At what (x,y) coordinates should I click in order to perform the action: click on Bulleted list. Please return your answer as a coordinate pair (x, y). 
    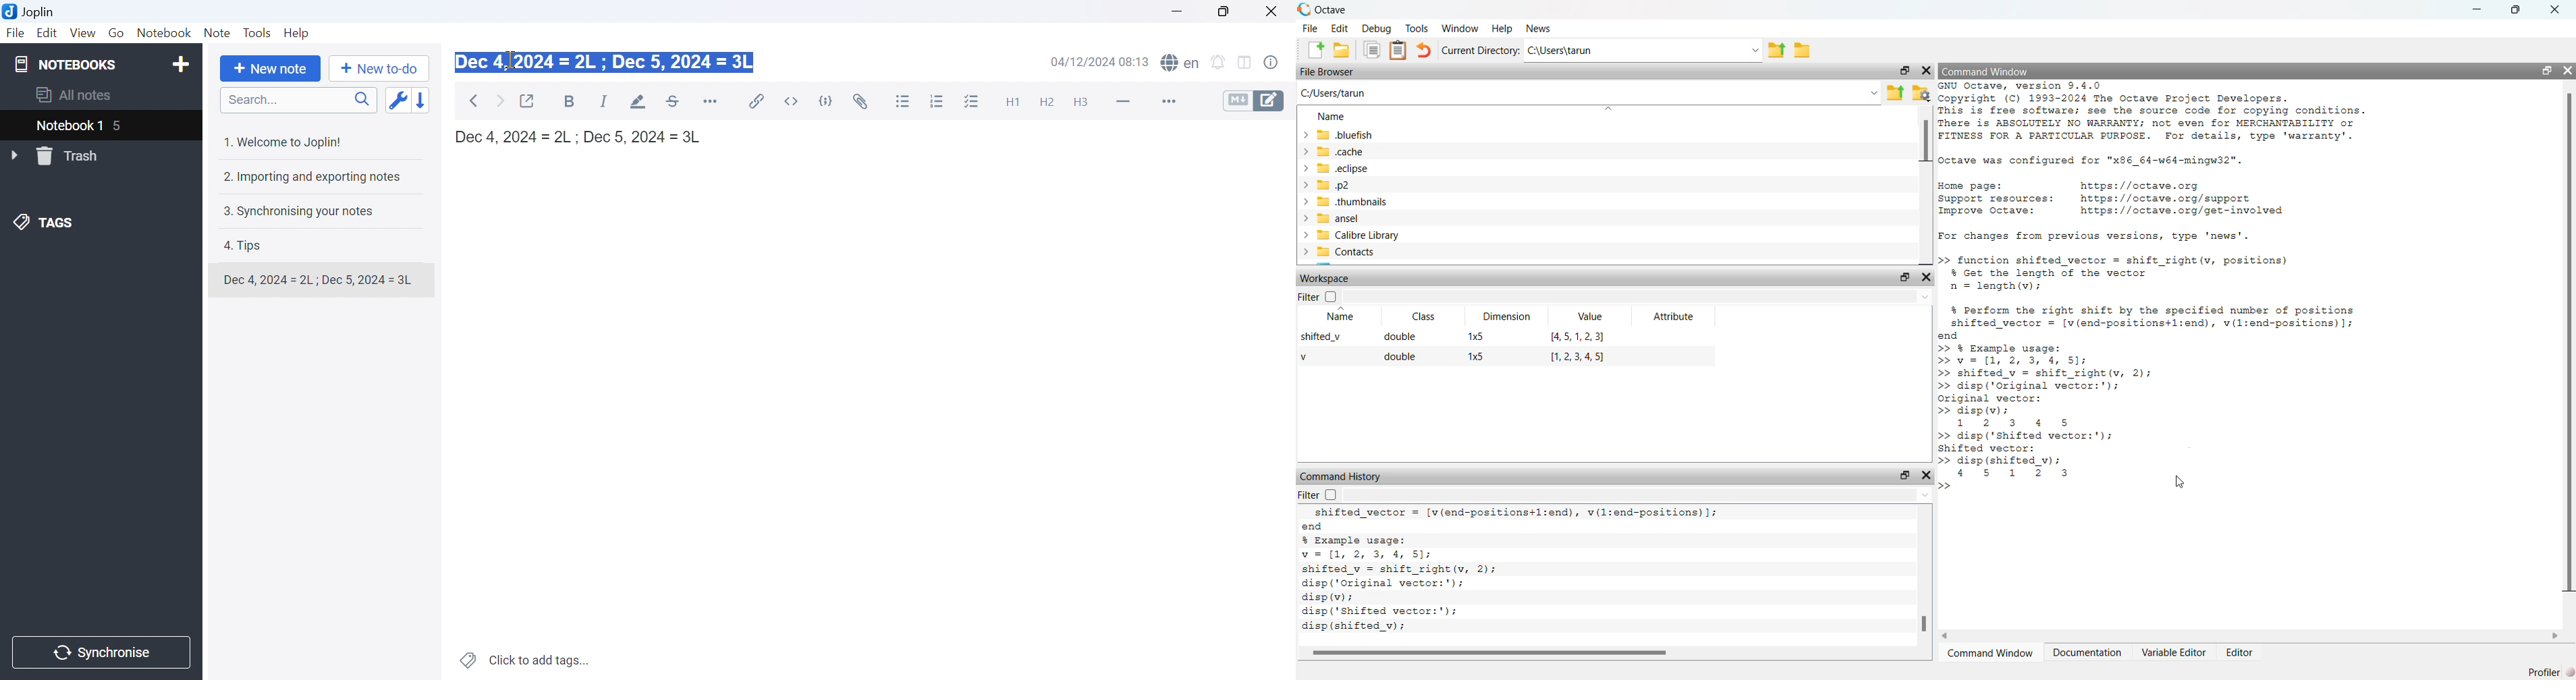
    Looking at the image, I should click on (905, 102).